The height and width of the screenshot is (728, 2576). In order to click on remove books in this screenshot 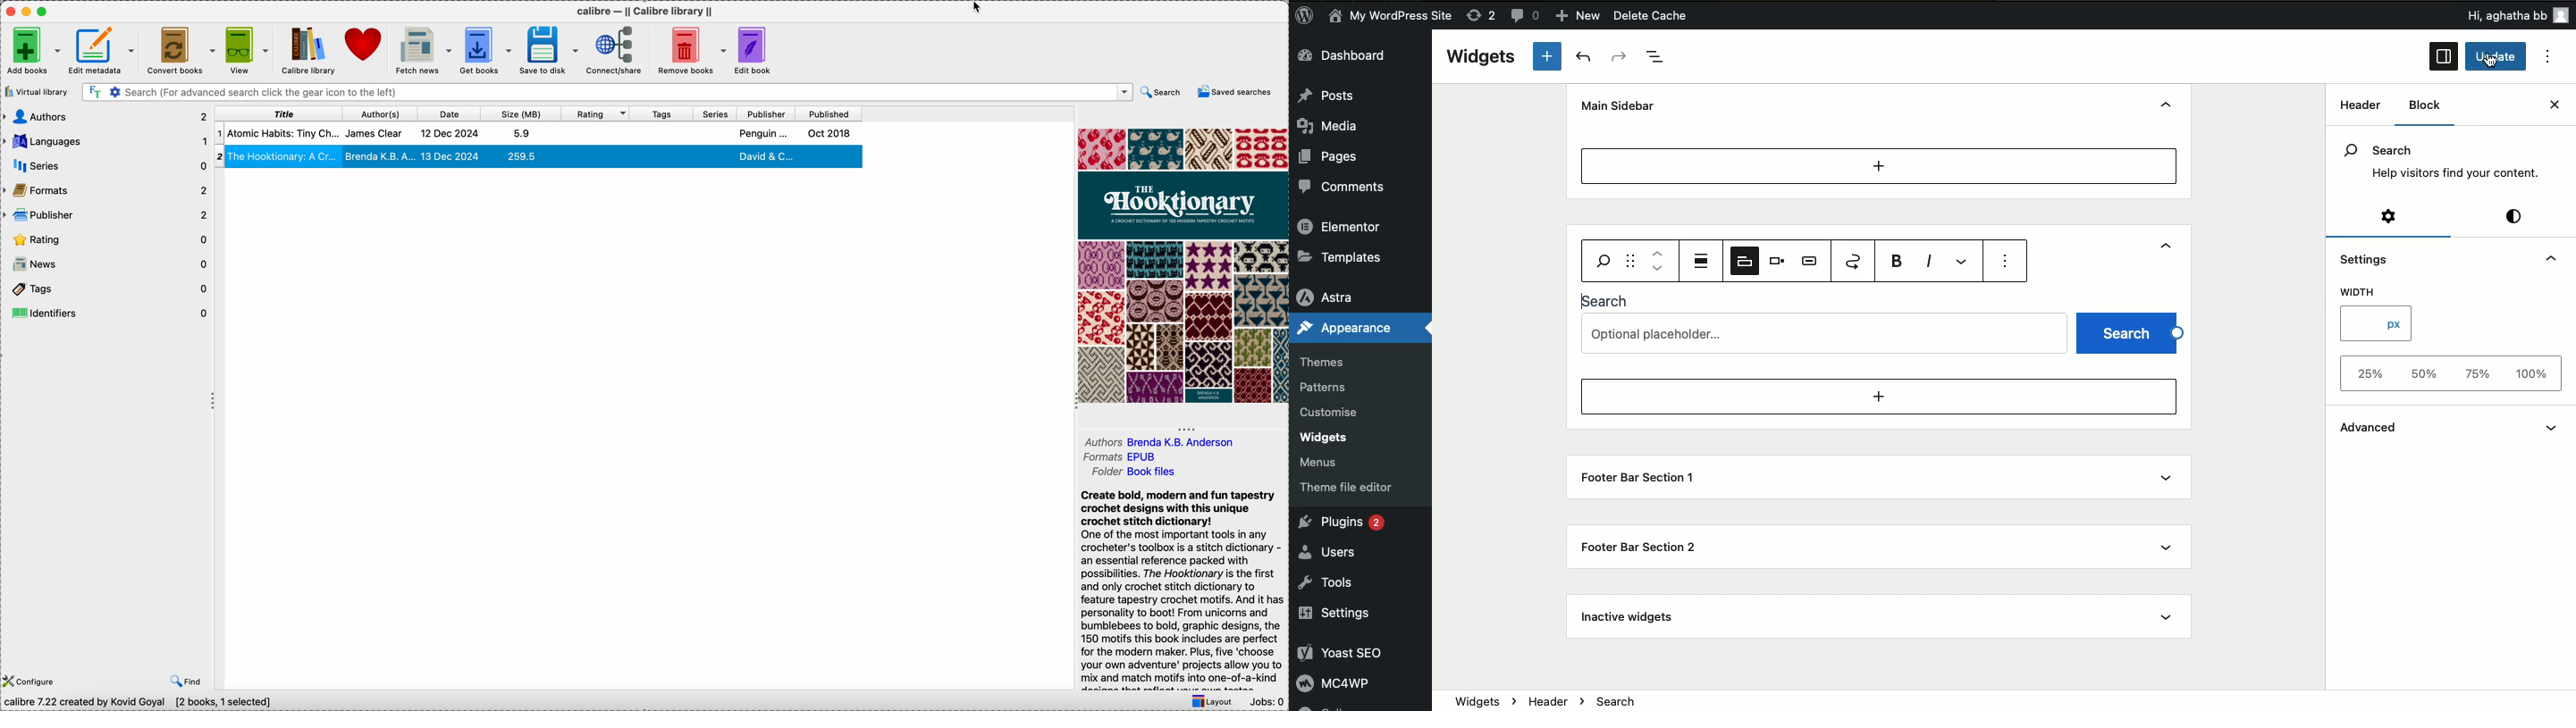, I will do `click(690, 50)`.